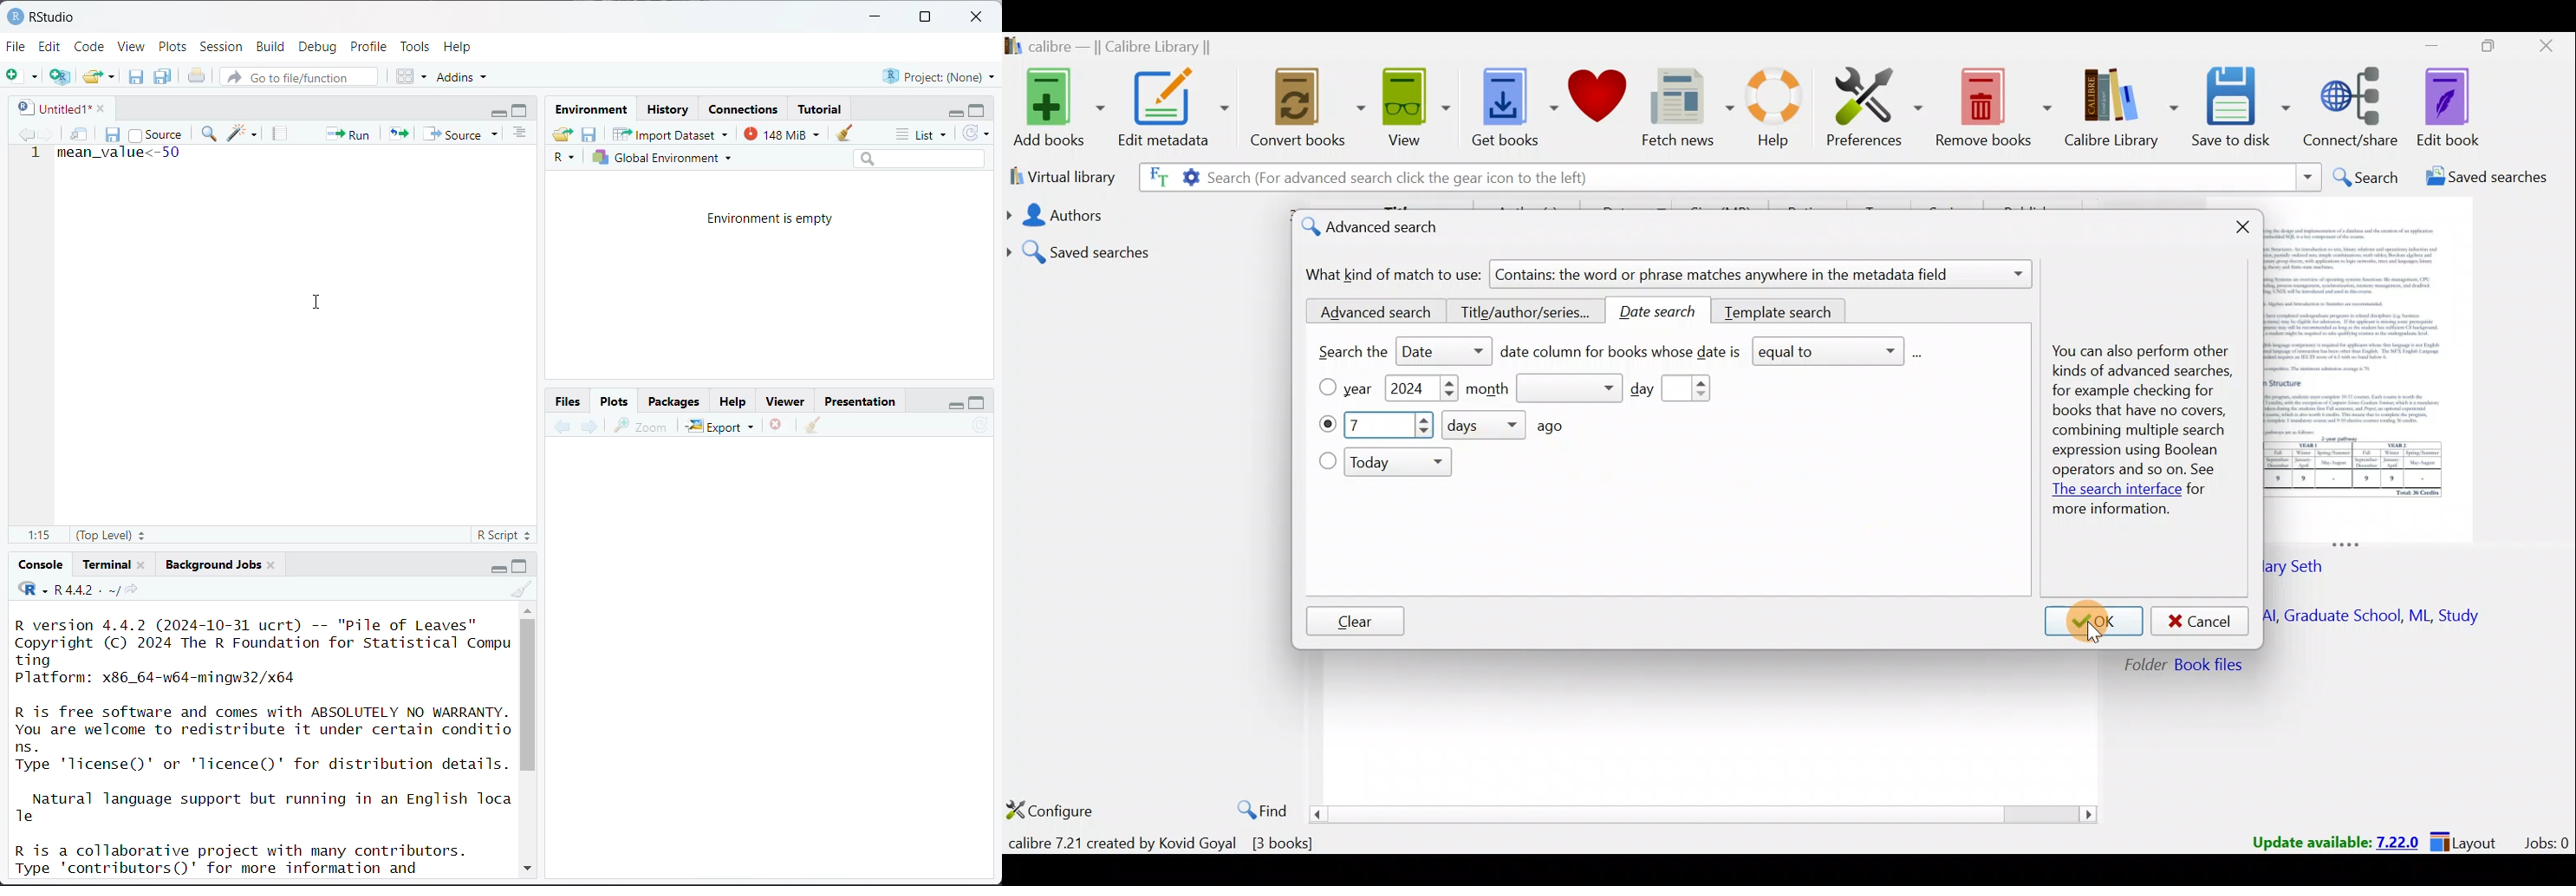 Image resolution: width=2576 pixels, height=896 pixels. Describe the element at coordinates (415, 45) in the screenshot. I see `Tools` at that location.